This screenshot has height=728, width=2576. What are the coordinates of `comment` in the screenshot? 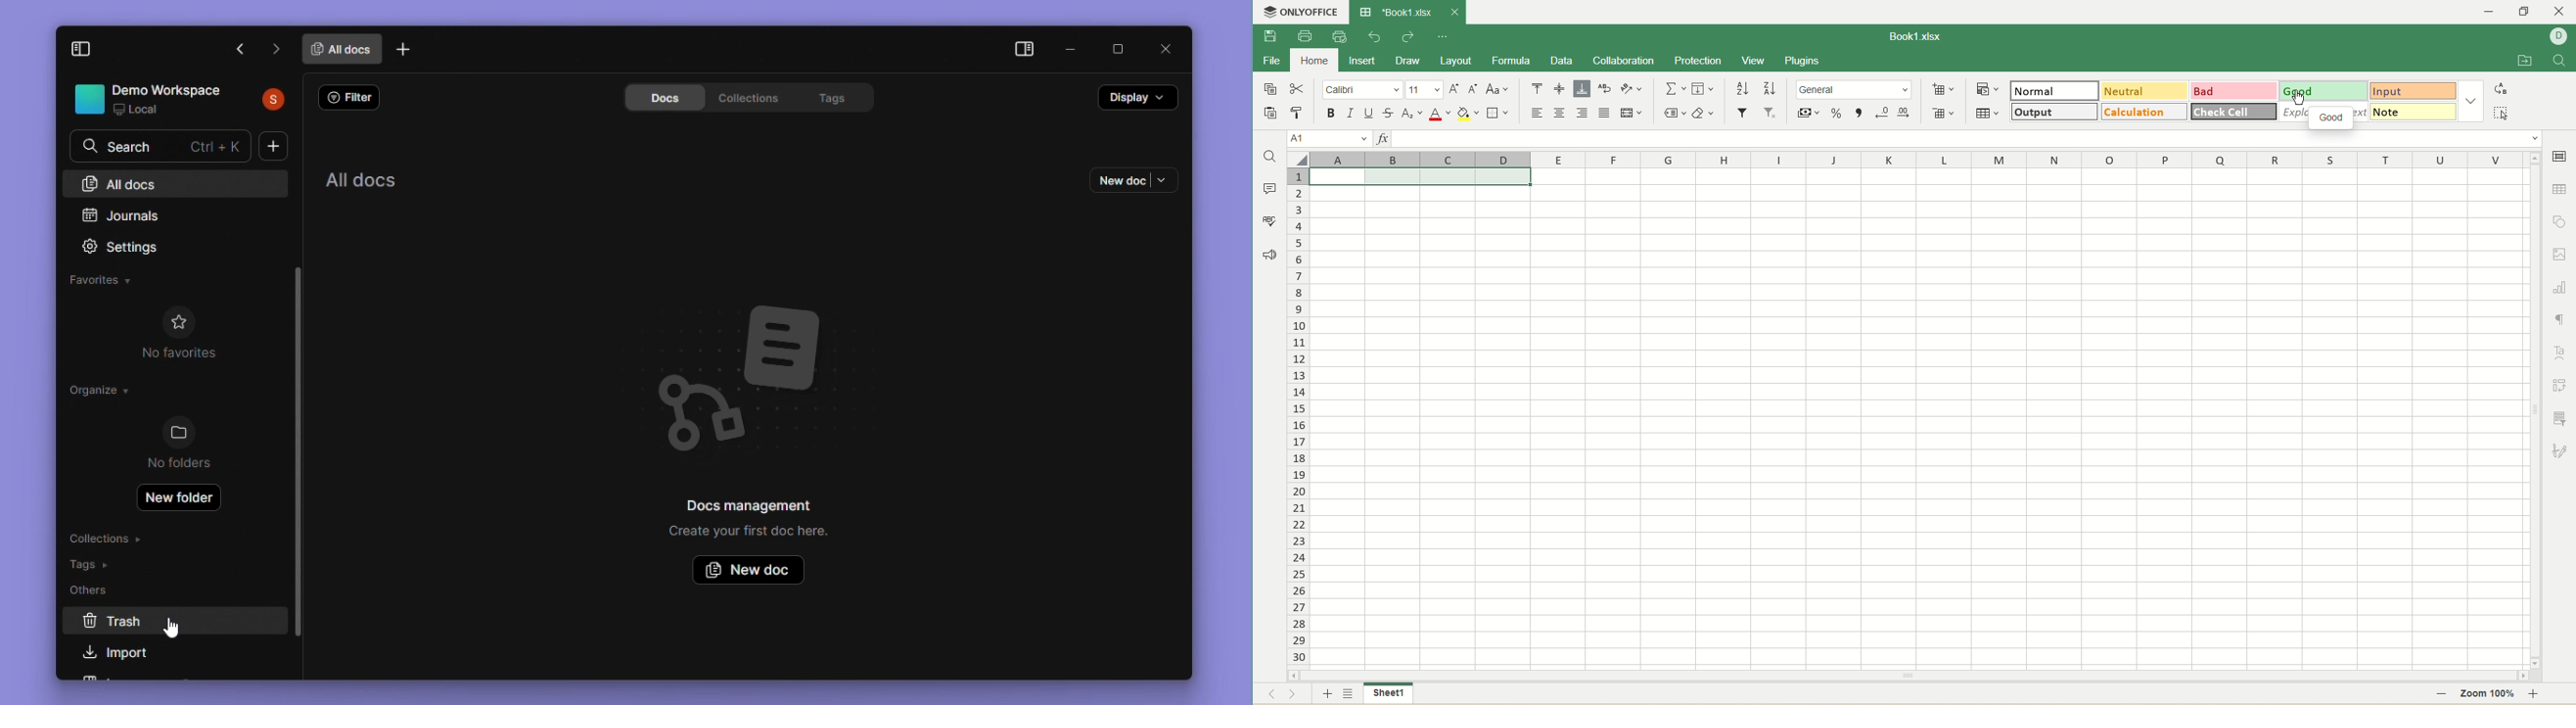 It's located at (1271, 190).